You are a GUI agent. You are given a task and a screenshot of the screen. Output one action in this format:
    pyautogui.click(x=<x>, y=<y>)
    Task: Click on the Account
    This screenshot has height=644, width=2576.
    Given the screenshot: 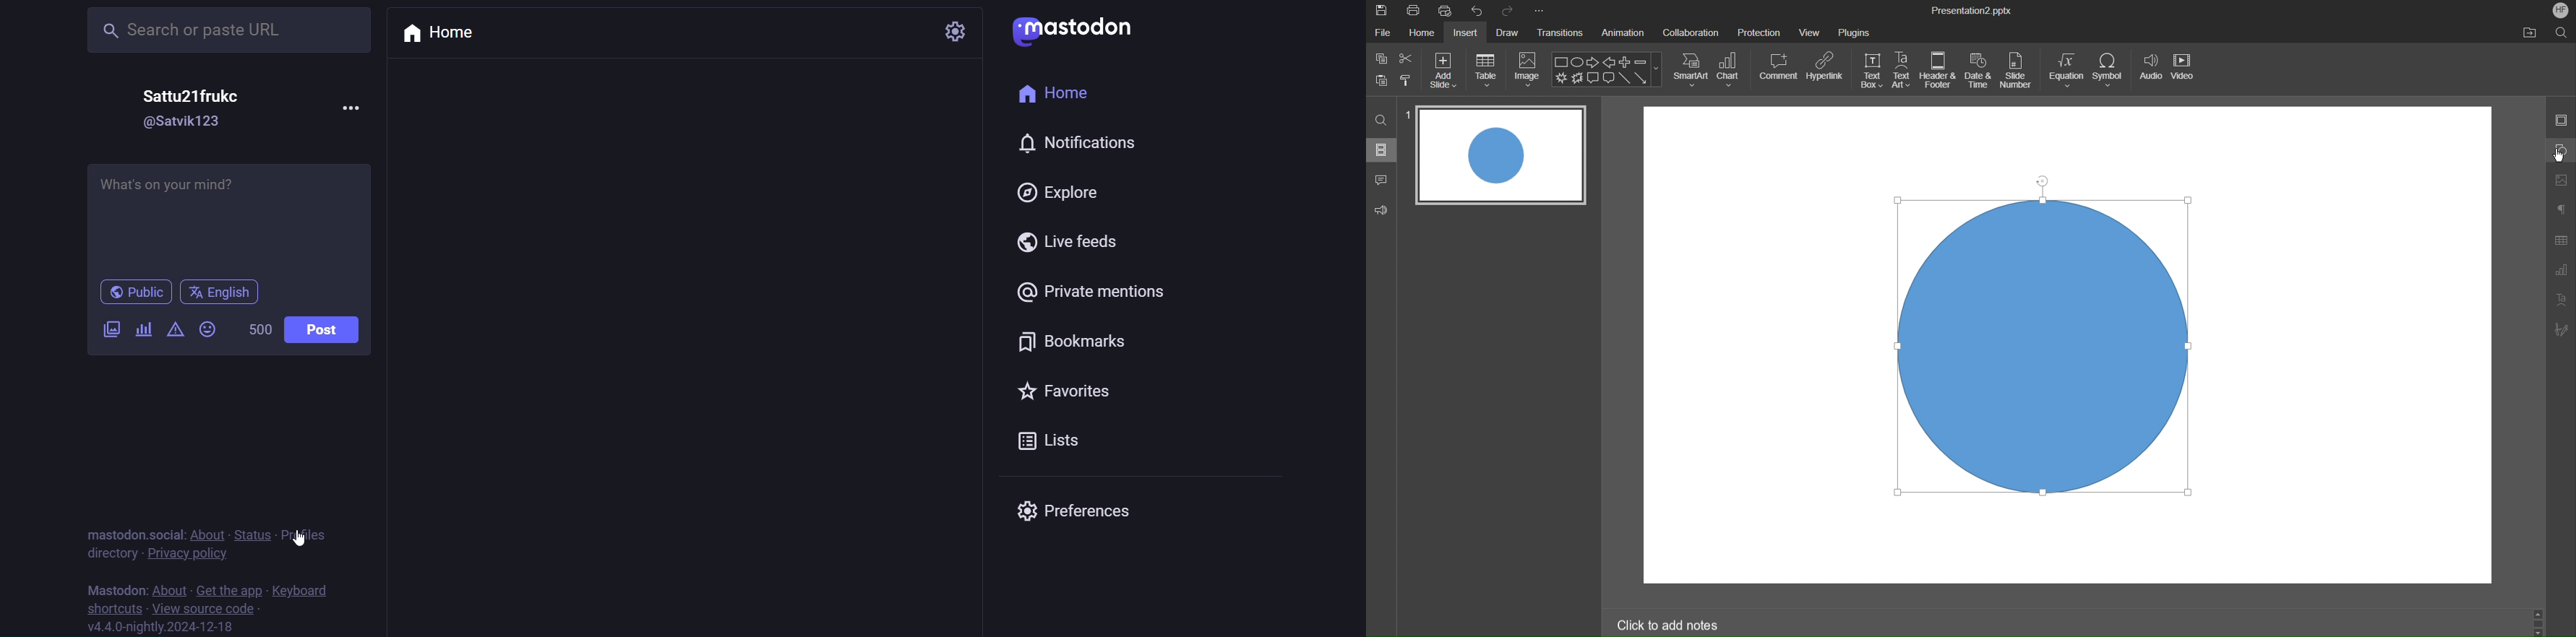 What is the action you would take?
    pyautogui.click(x=2559, y=9)
    